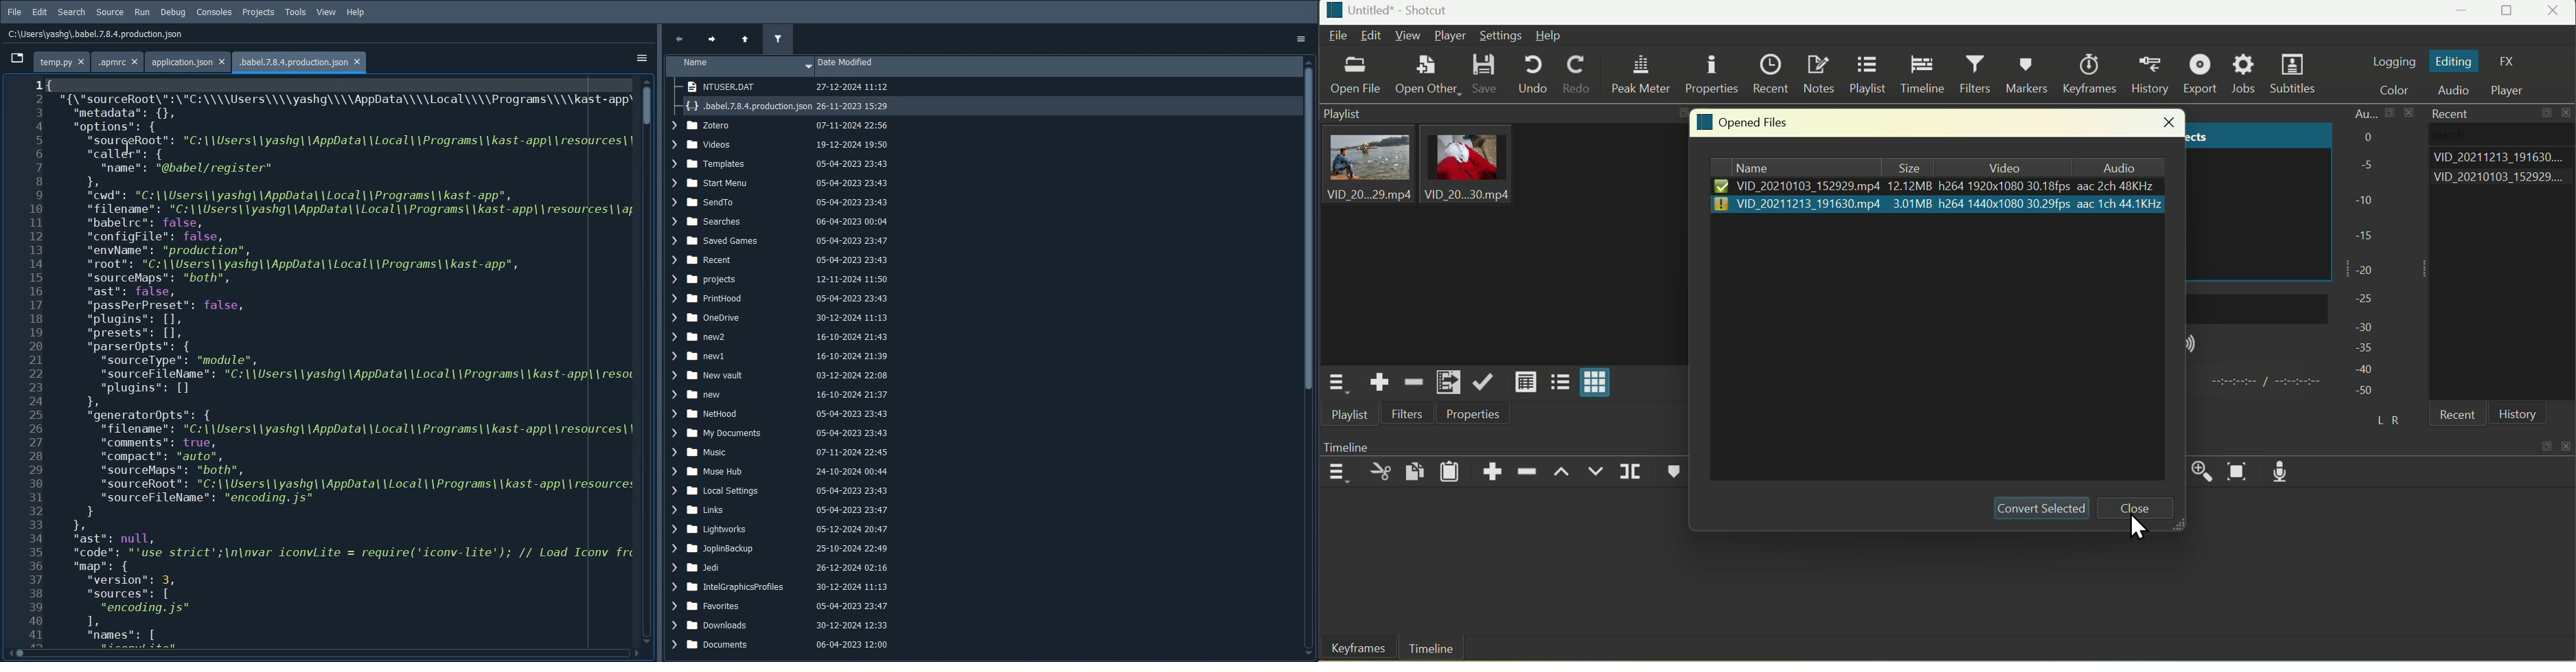  I want to click on Timeline, so click(1366, 444).